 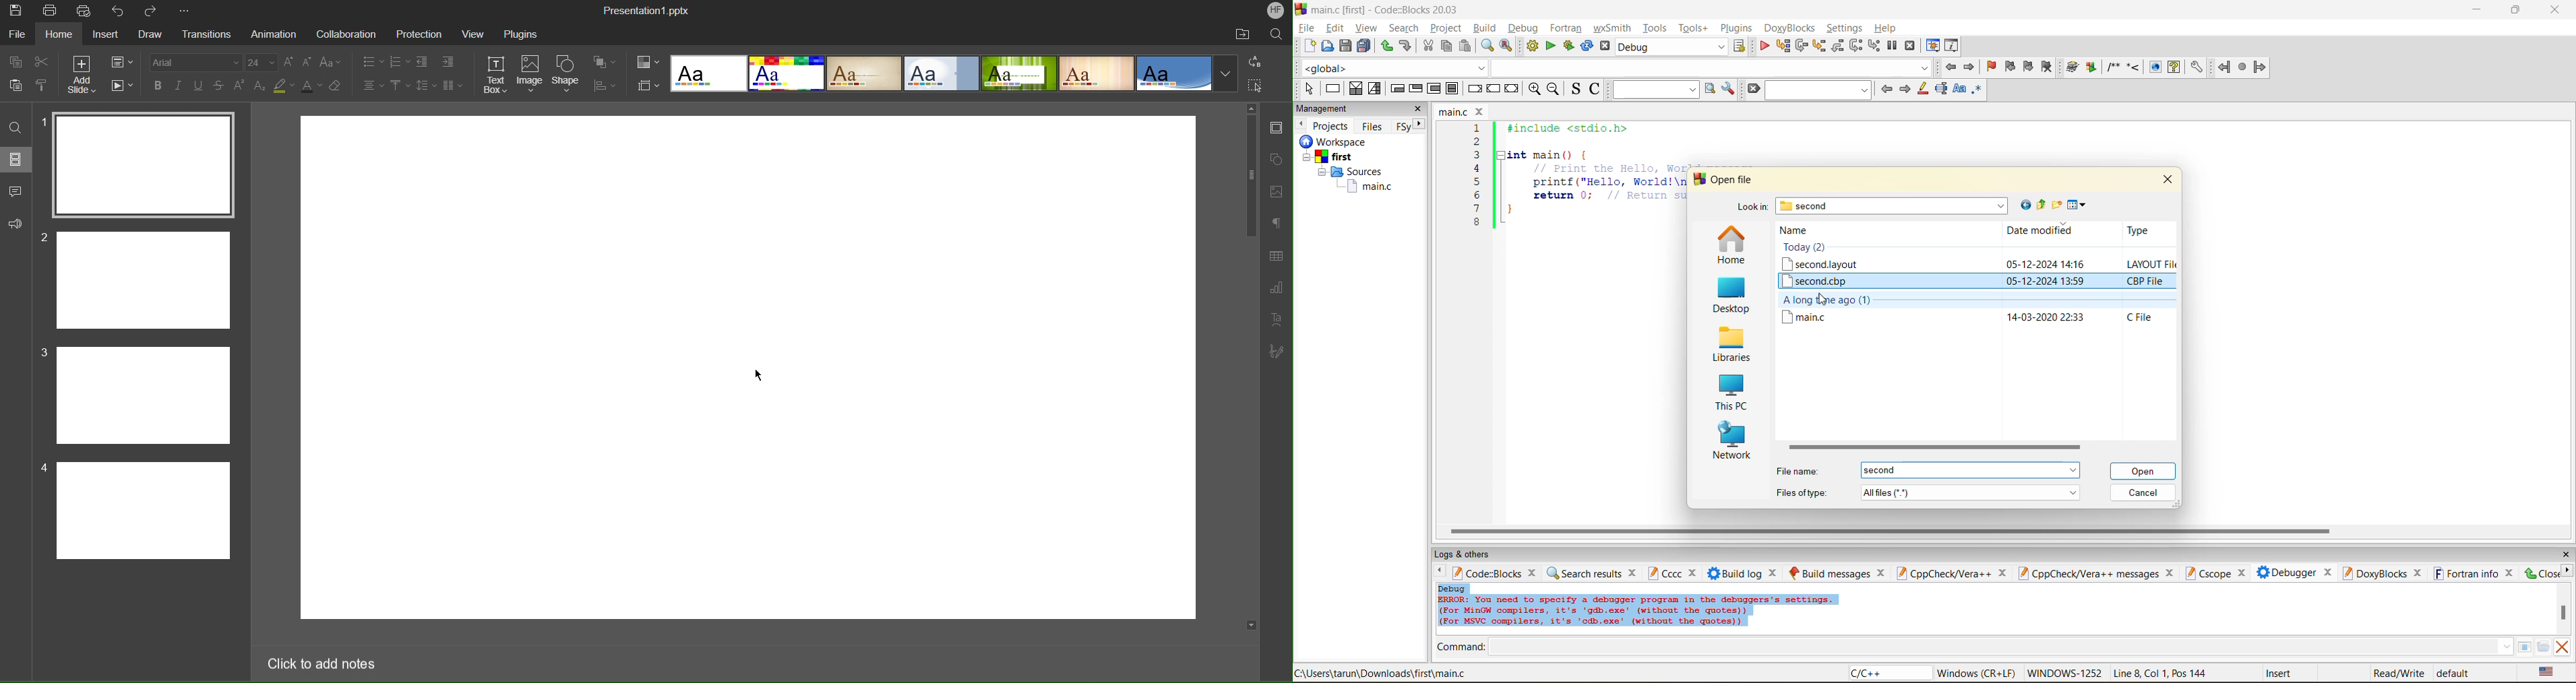 I want to click on new, so click(x=1310, y=45).